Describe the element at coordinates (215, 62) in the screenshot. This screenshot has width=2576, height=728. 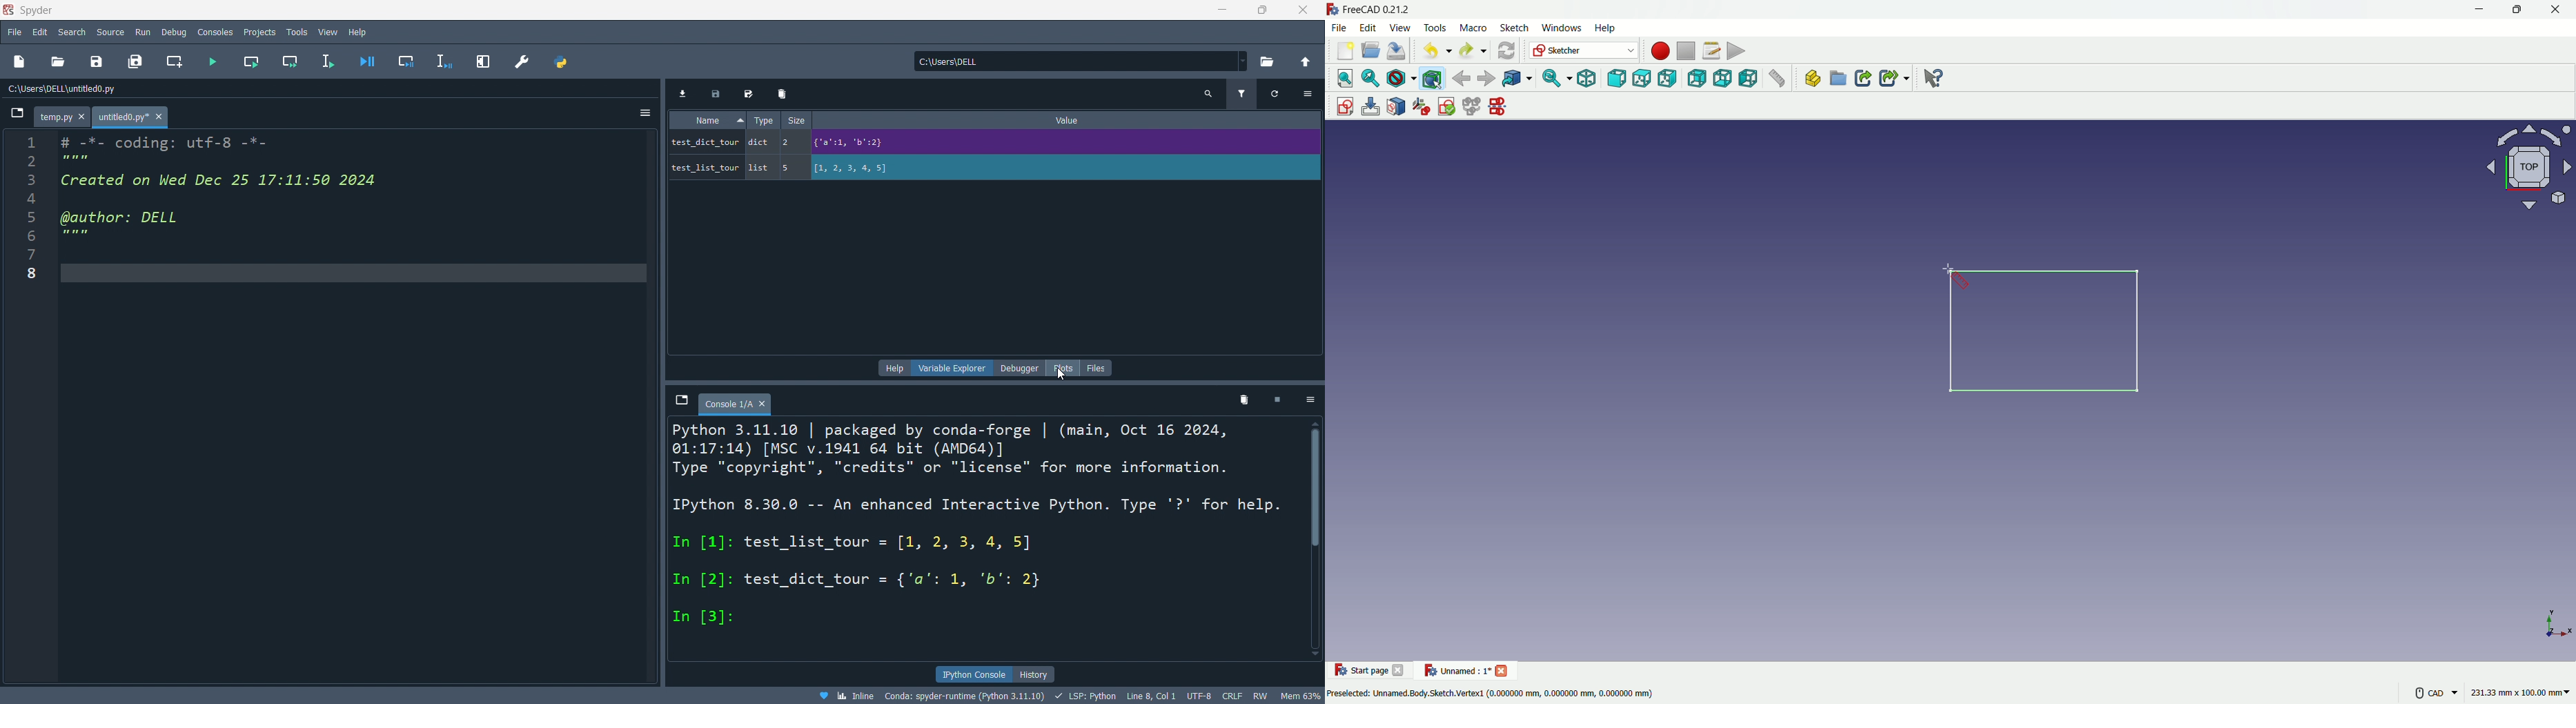
I see `run file` at that location.